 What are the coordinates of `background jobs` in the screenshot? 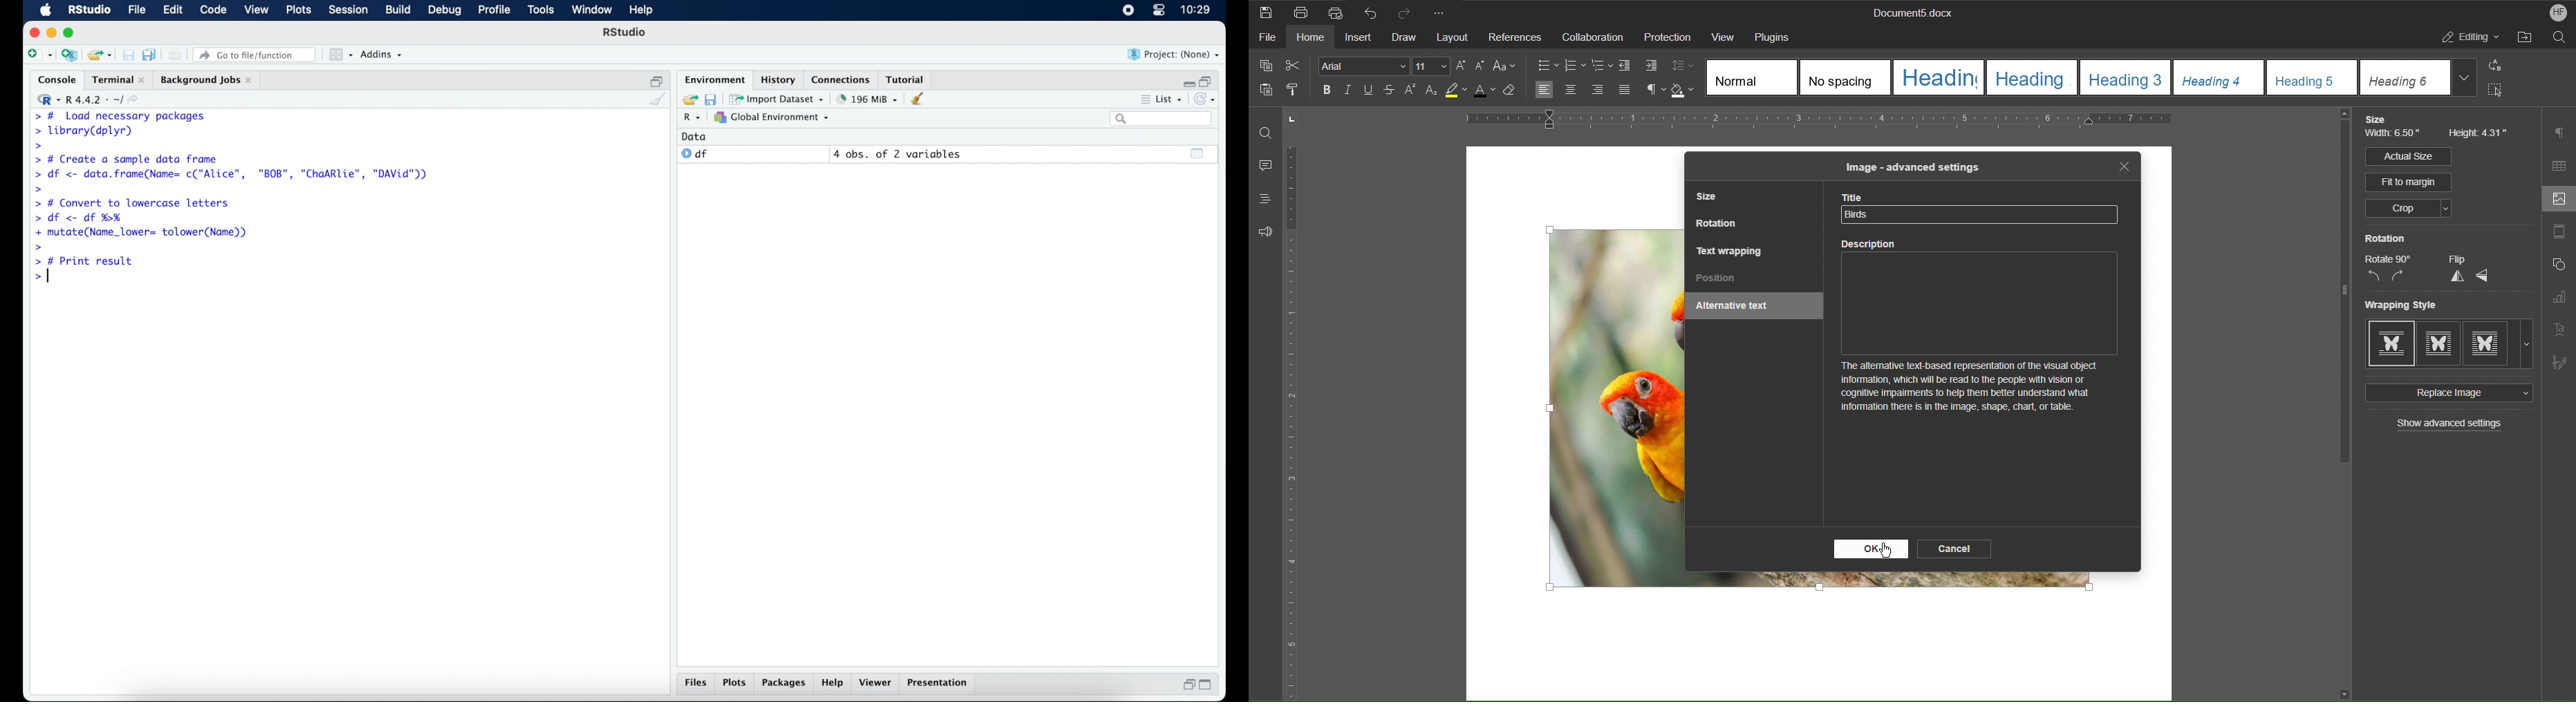 It's located at (206, 80).